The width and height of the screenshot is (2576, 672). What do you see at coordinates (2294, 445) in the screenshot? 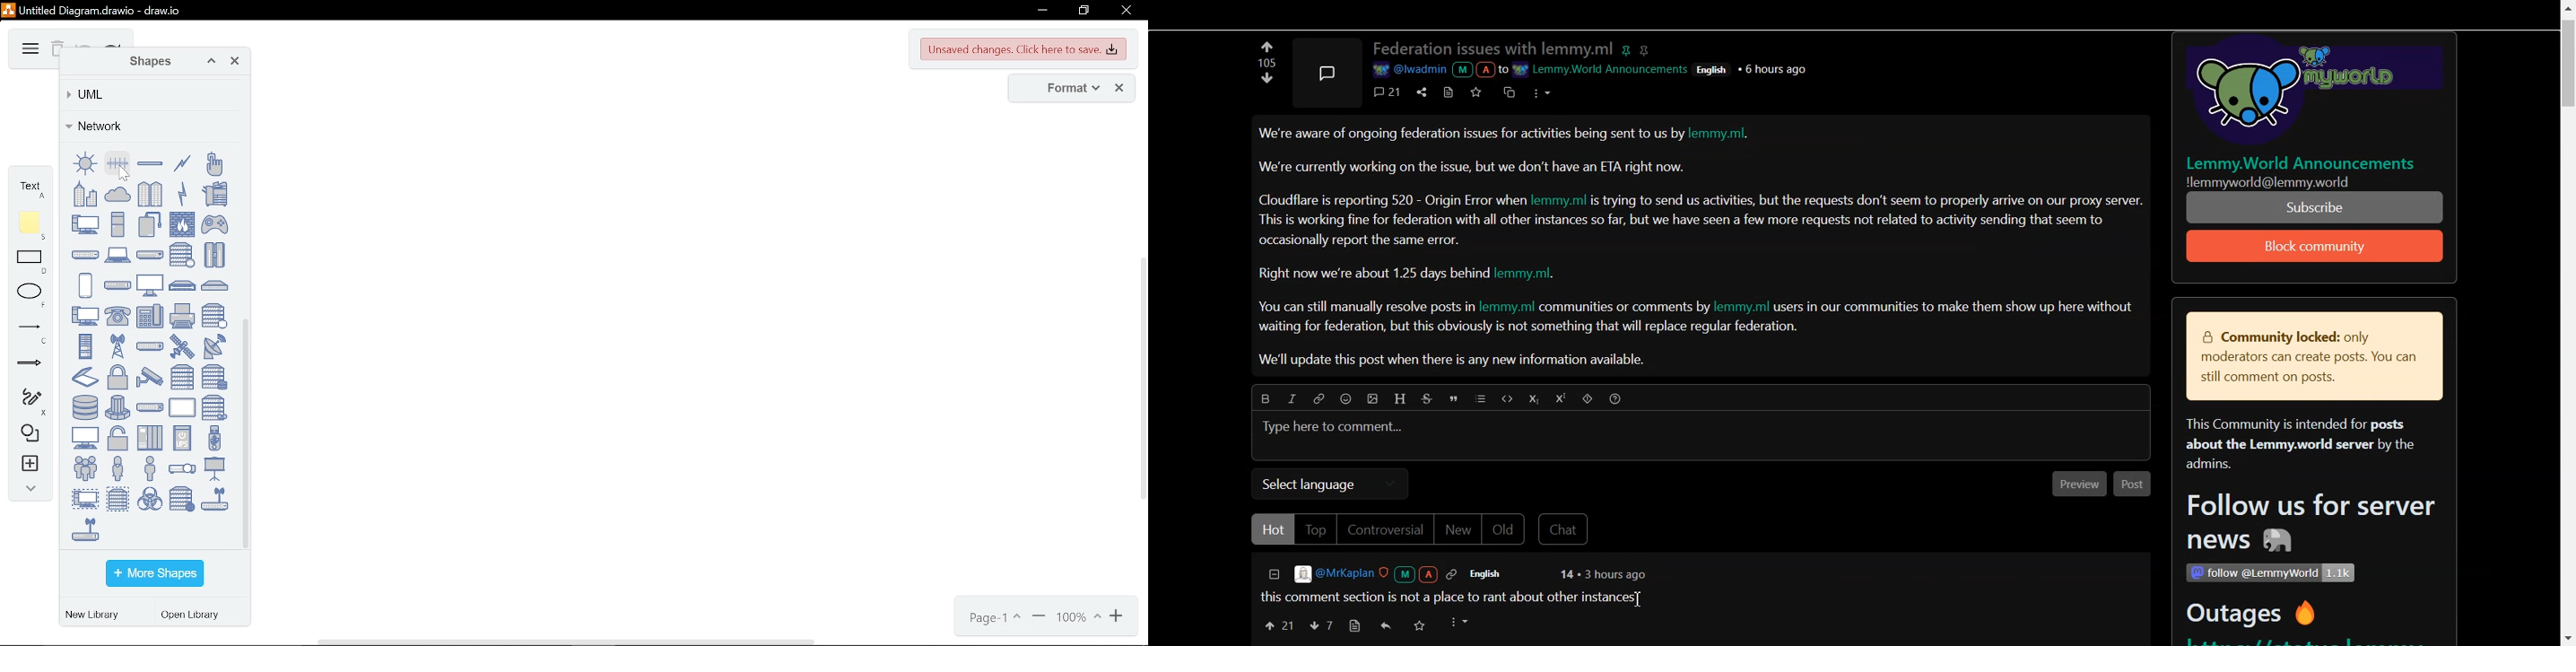
I see `This Community is intended for posts
about the Lemmy.world server by the
admins.` at bounding box center [2294, 445].